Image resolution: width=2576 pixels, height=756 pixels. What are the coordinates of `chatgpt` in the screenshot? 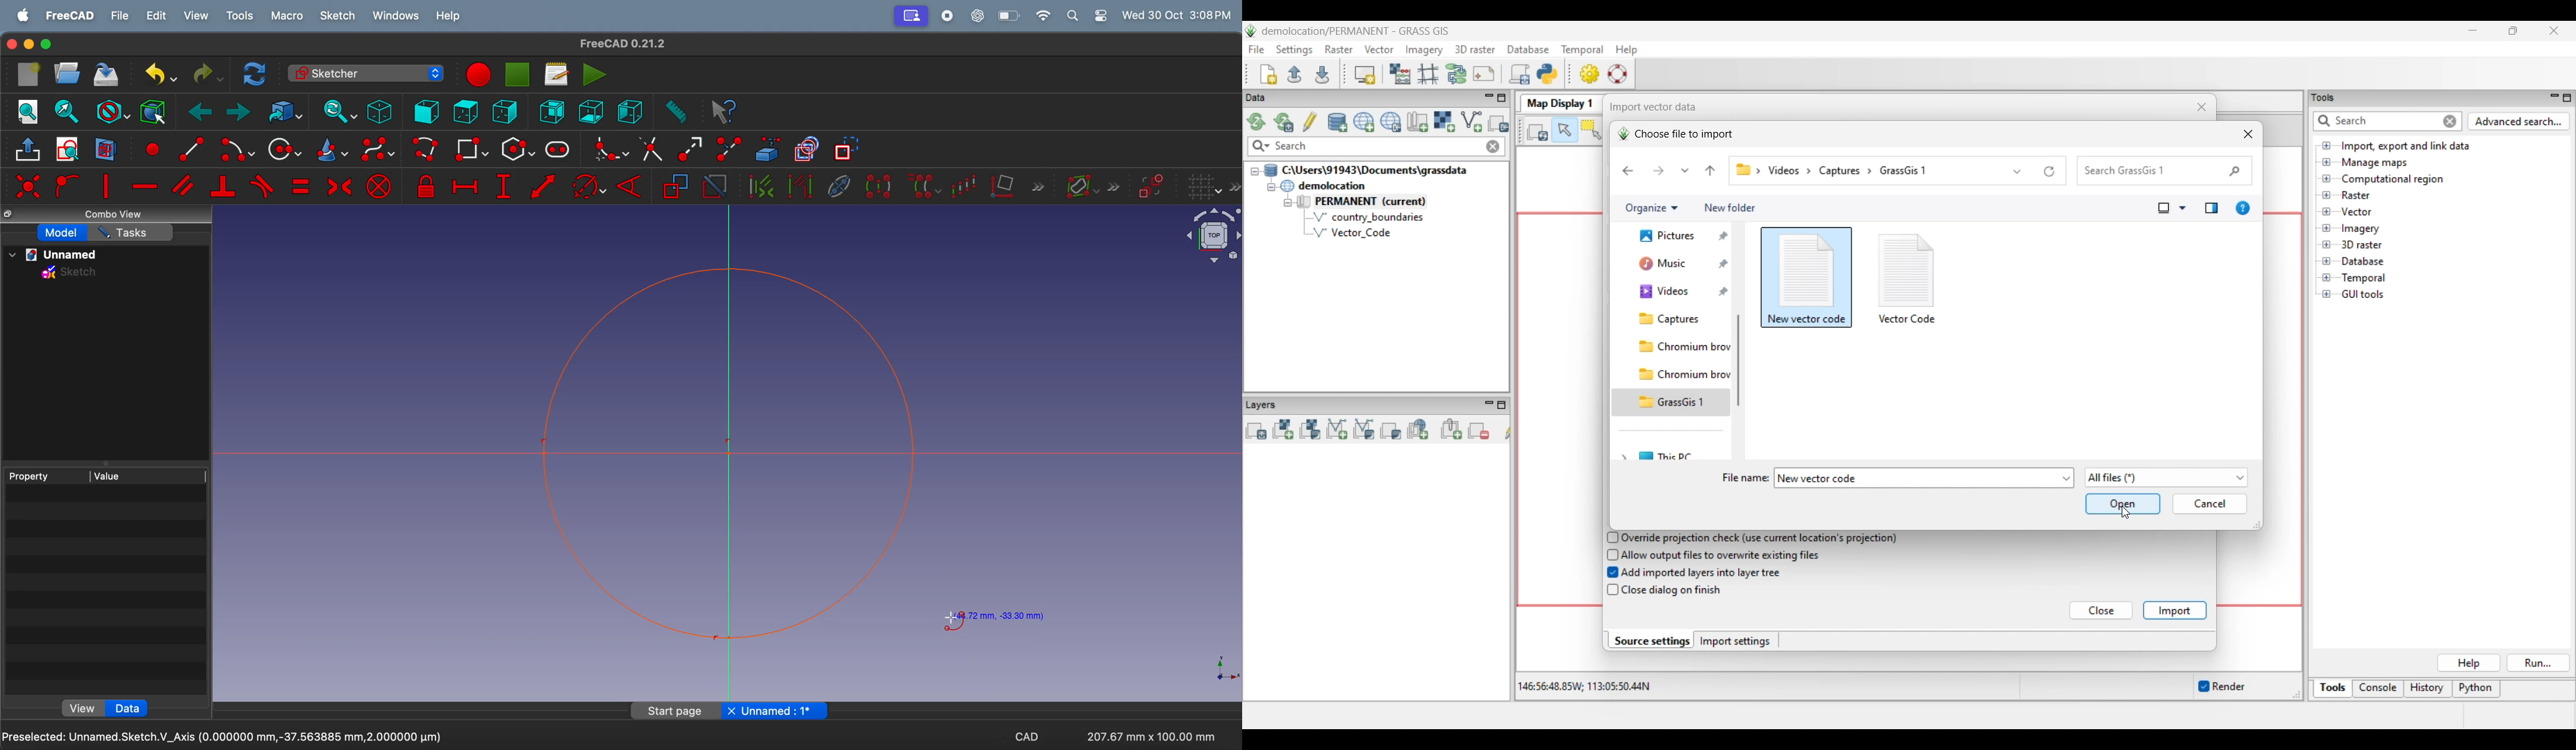 It's located at (979, 15).